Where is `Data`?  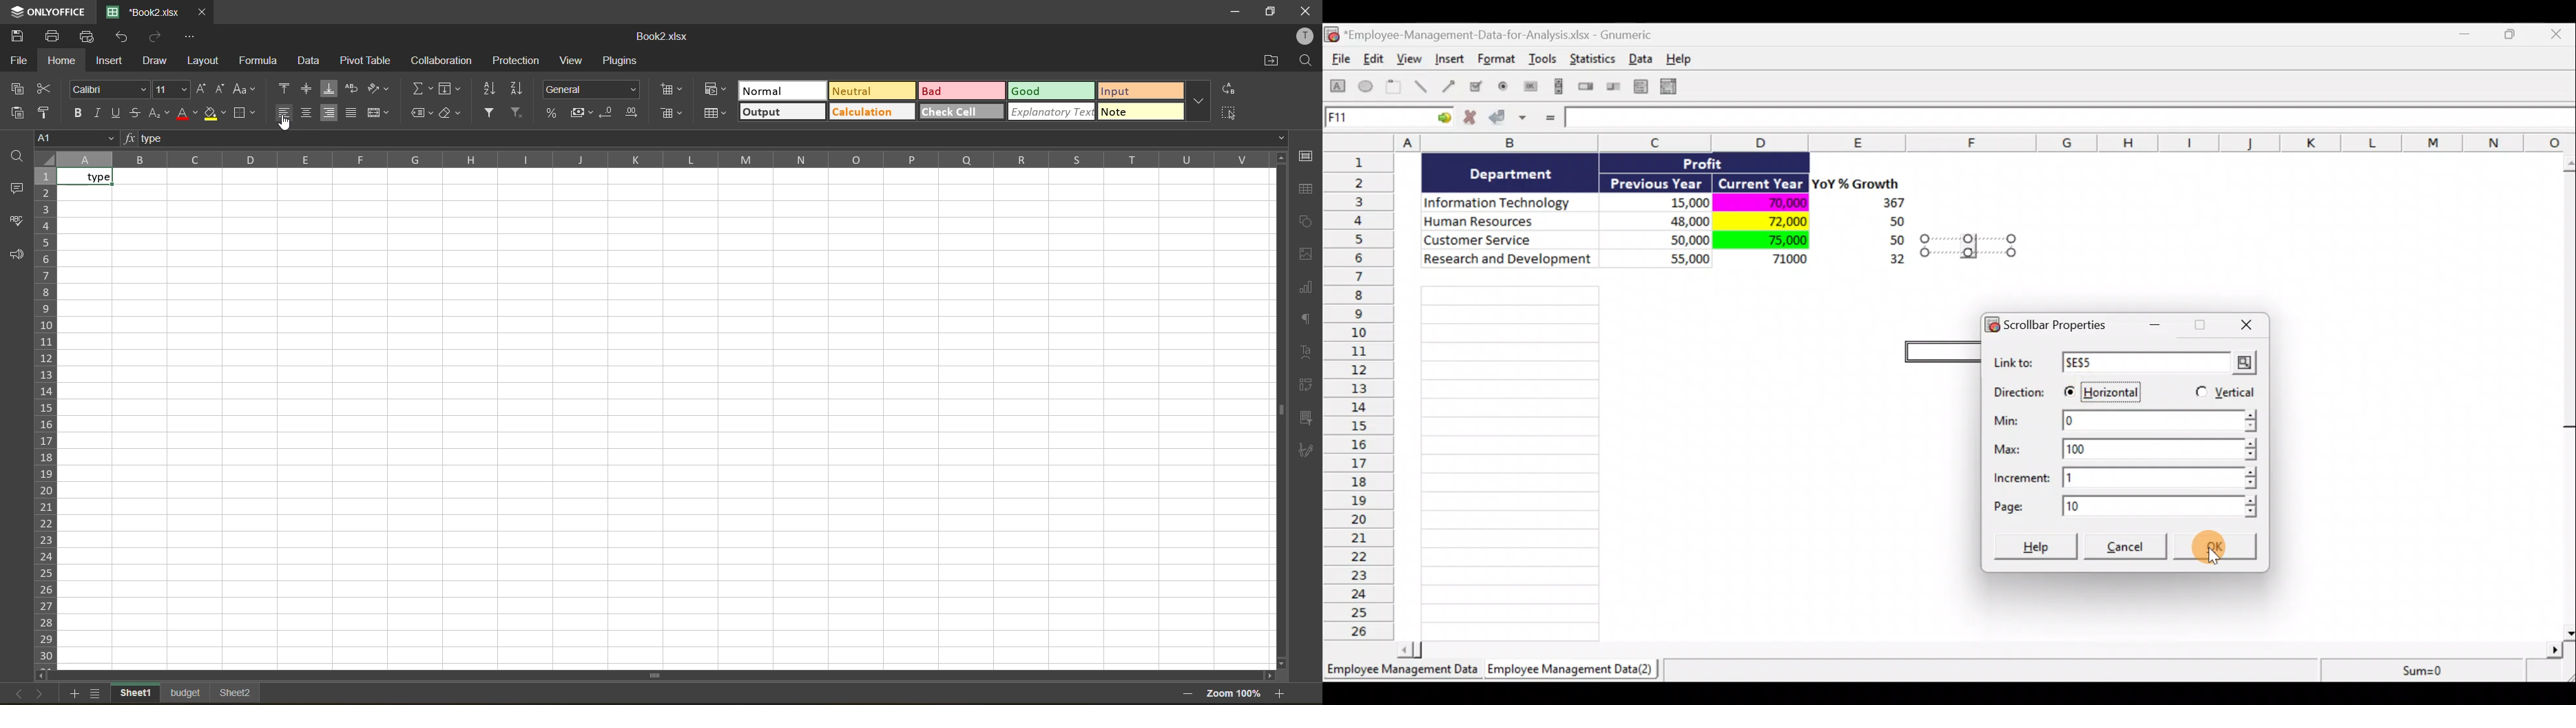 Data is located at coordinates (1665, 221).